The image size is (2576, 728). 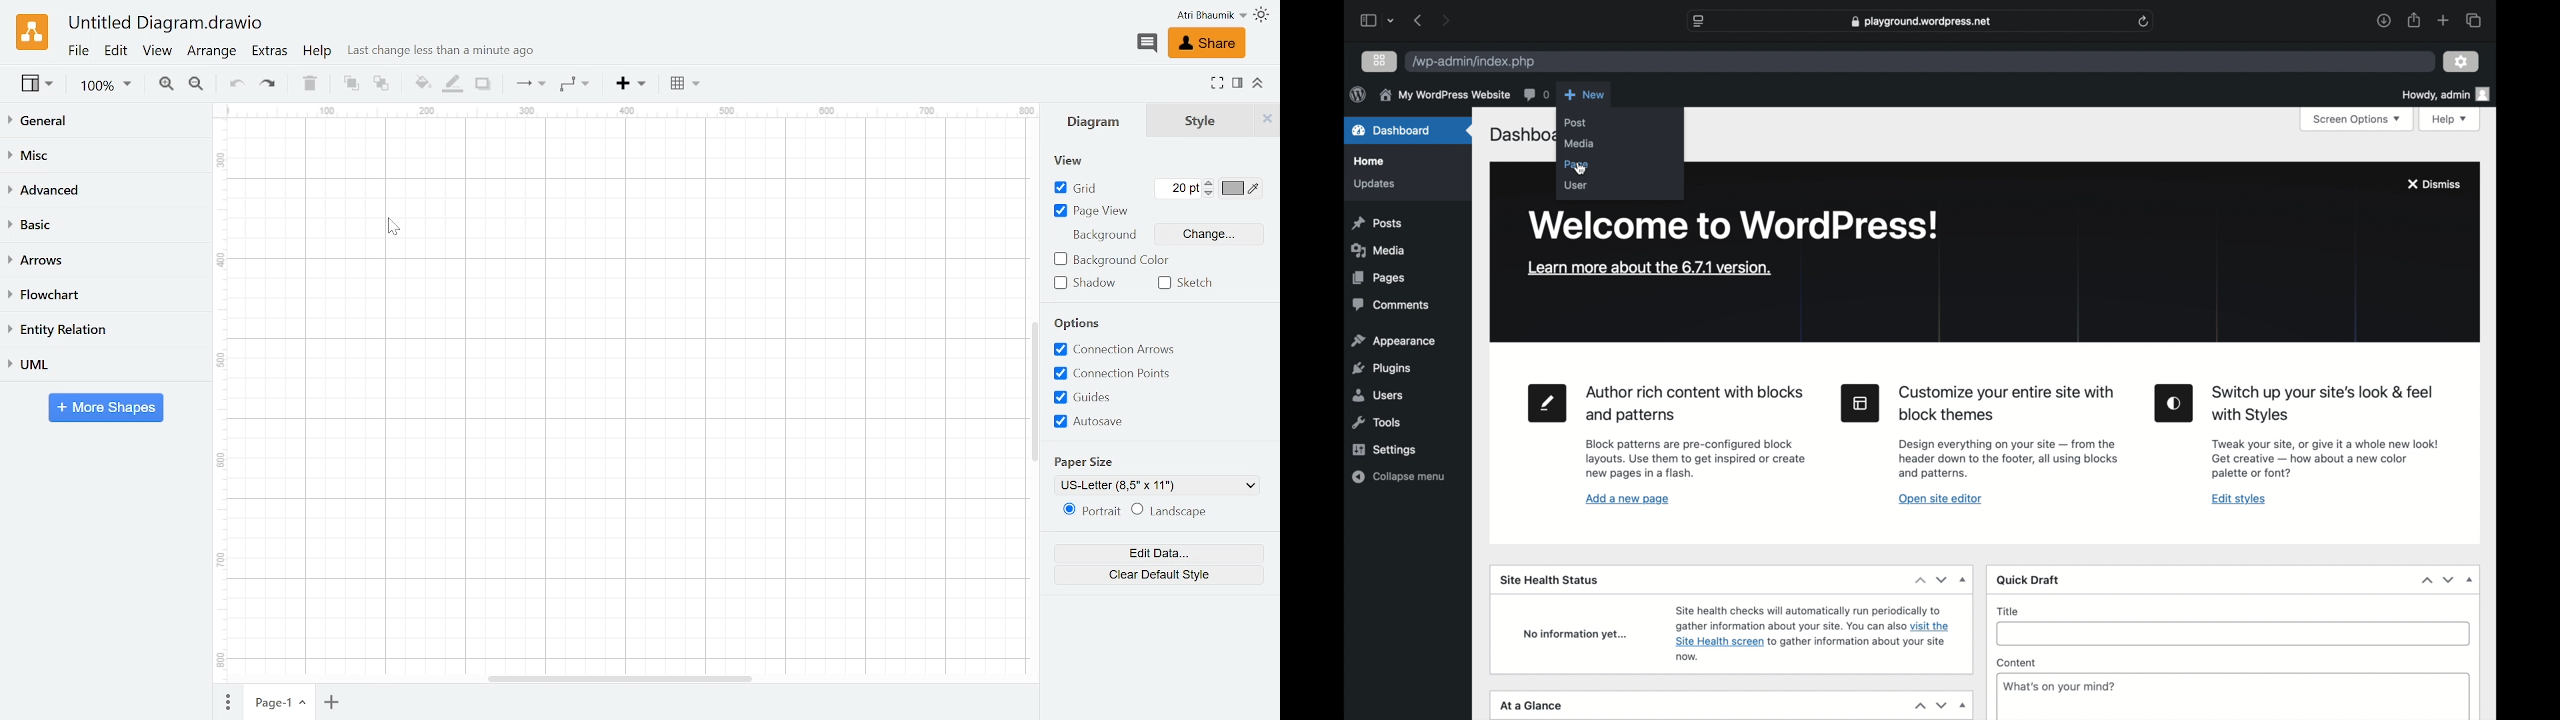 I want to click on dropdown, so click(x=2471, y=580).